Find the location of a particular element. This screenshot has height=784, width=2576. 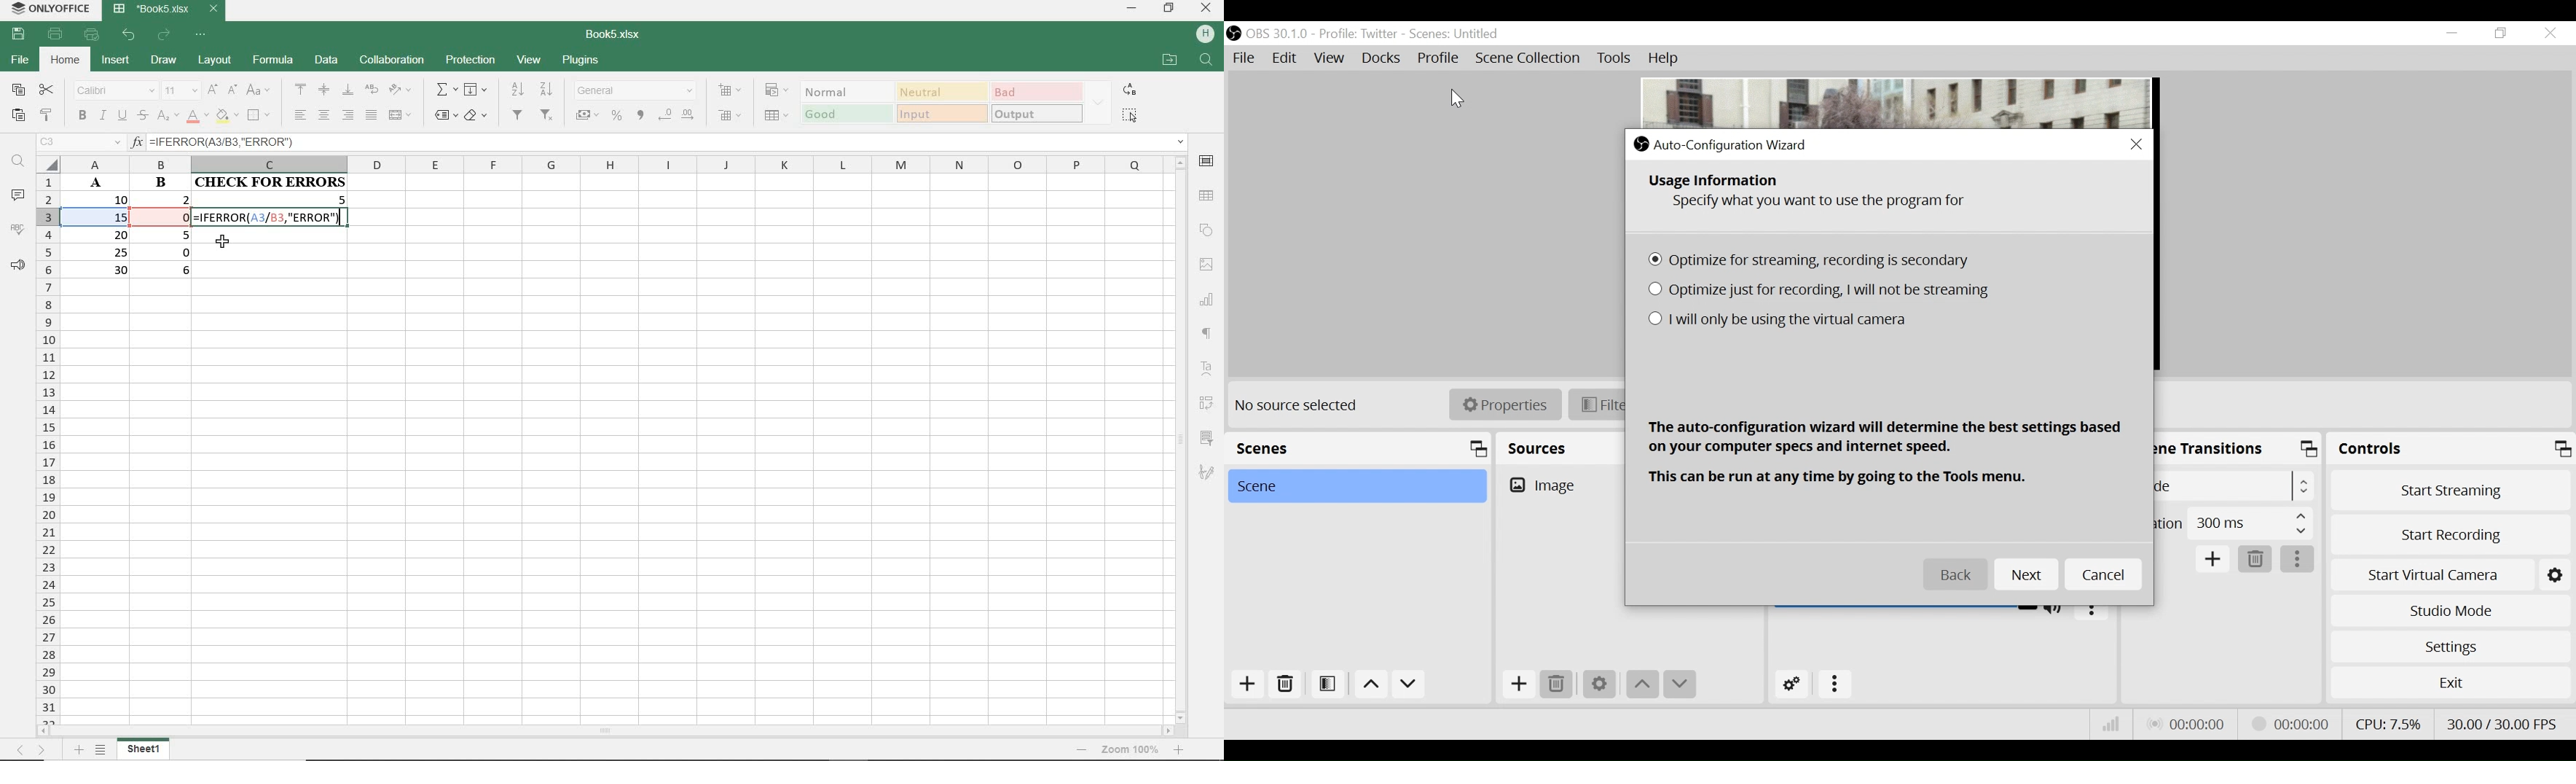

Back is located at coordinates (1956, 575).